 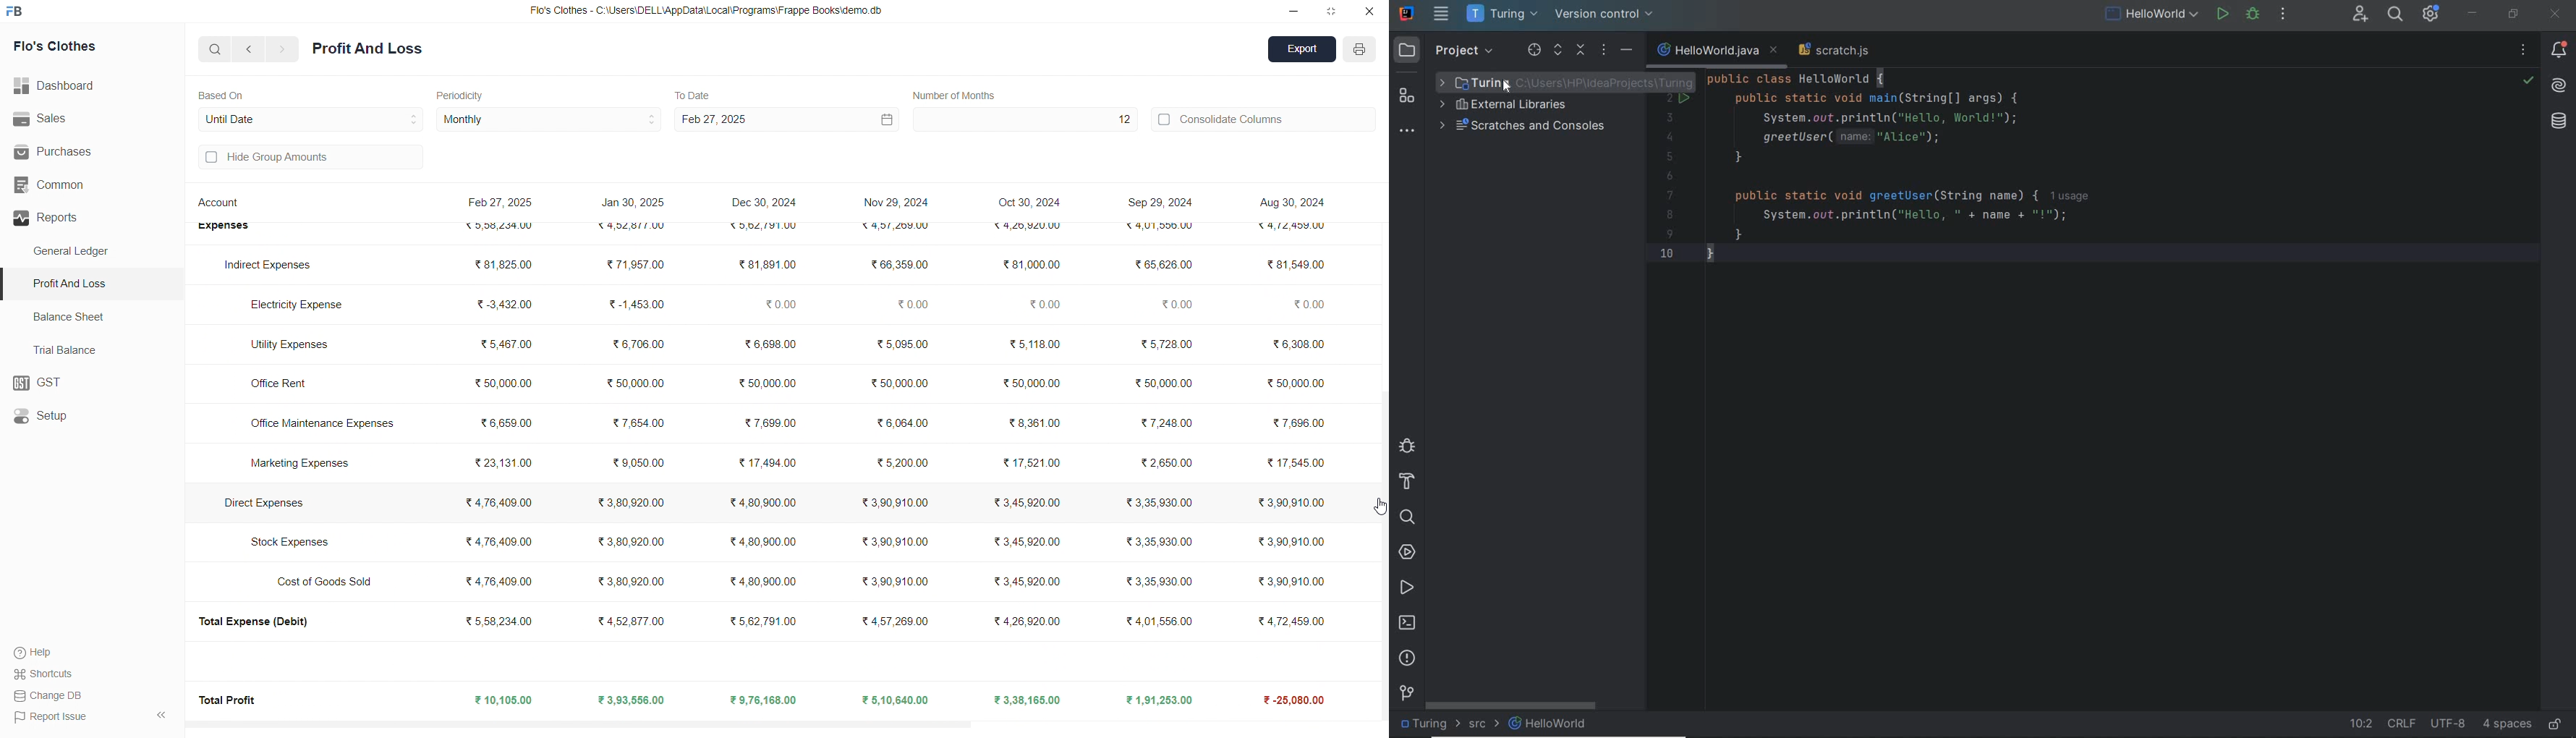 What do you see at coordinates (269, 266) in the screenshot?
I see `Indirect Expenses` at bounding box center [269, 266].